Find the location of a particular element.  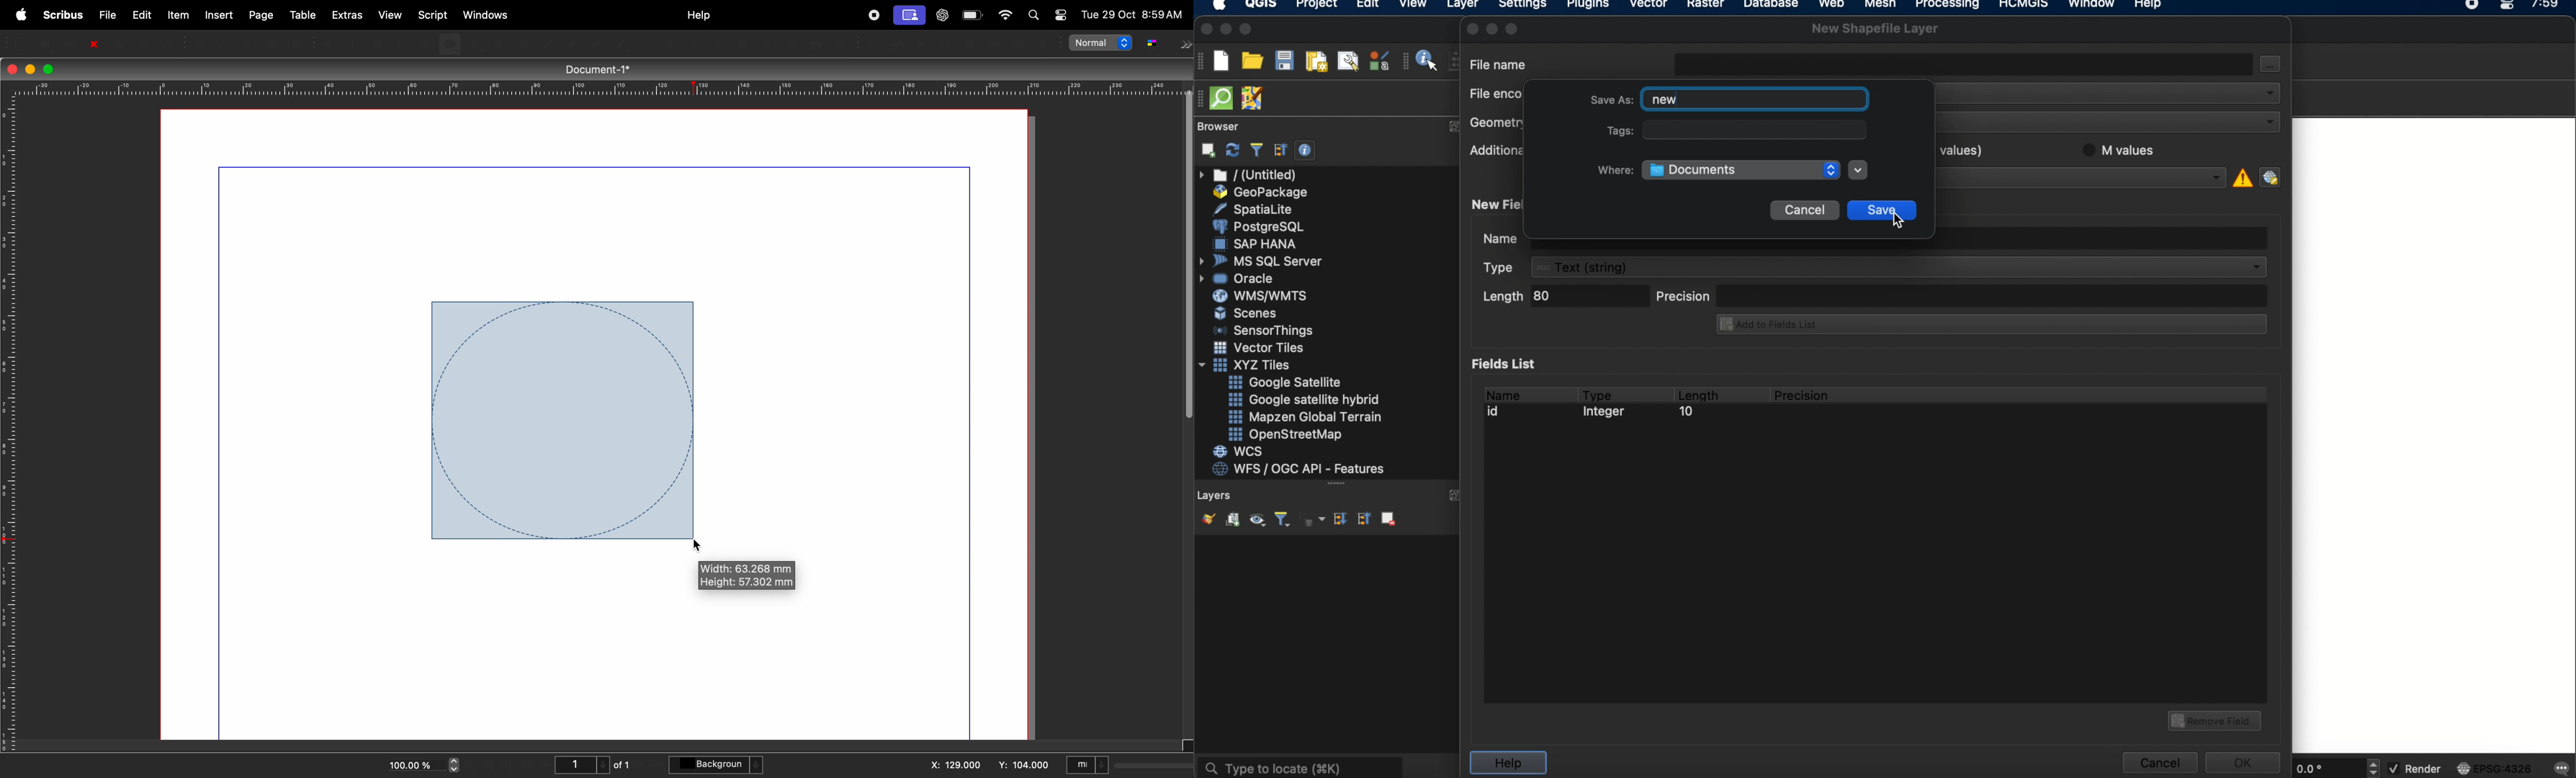

precision is located at coordinates (1803, 395).